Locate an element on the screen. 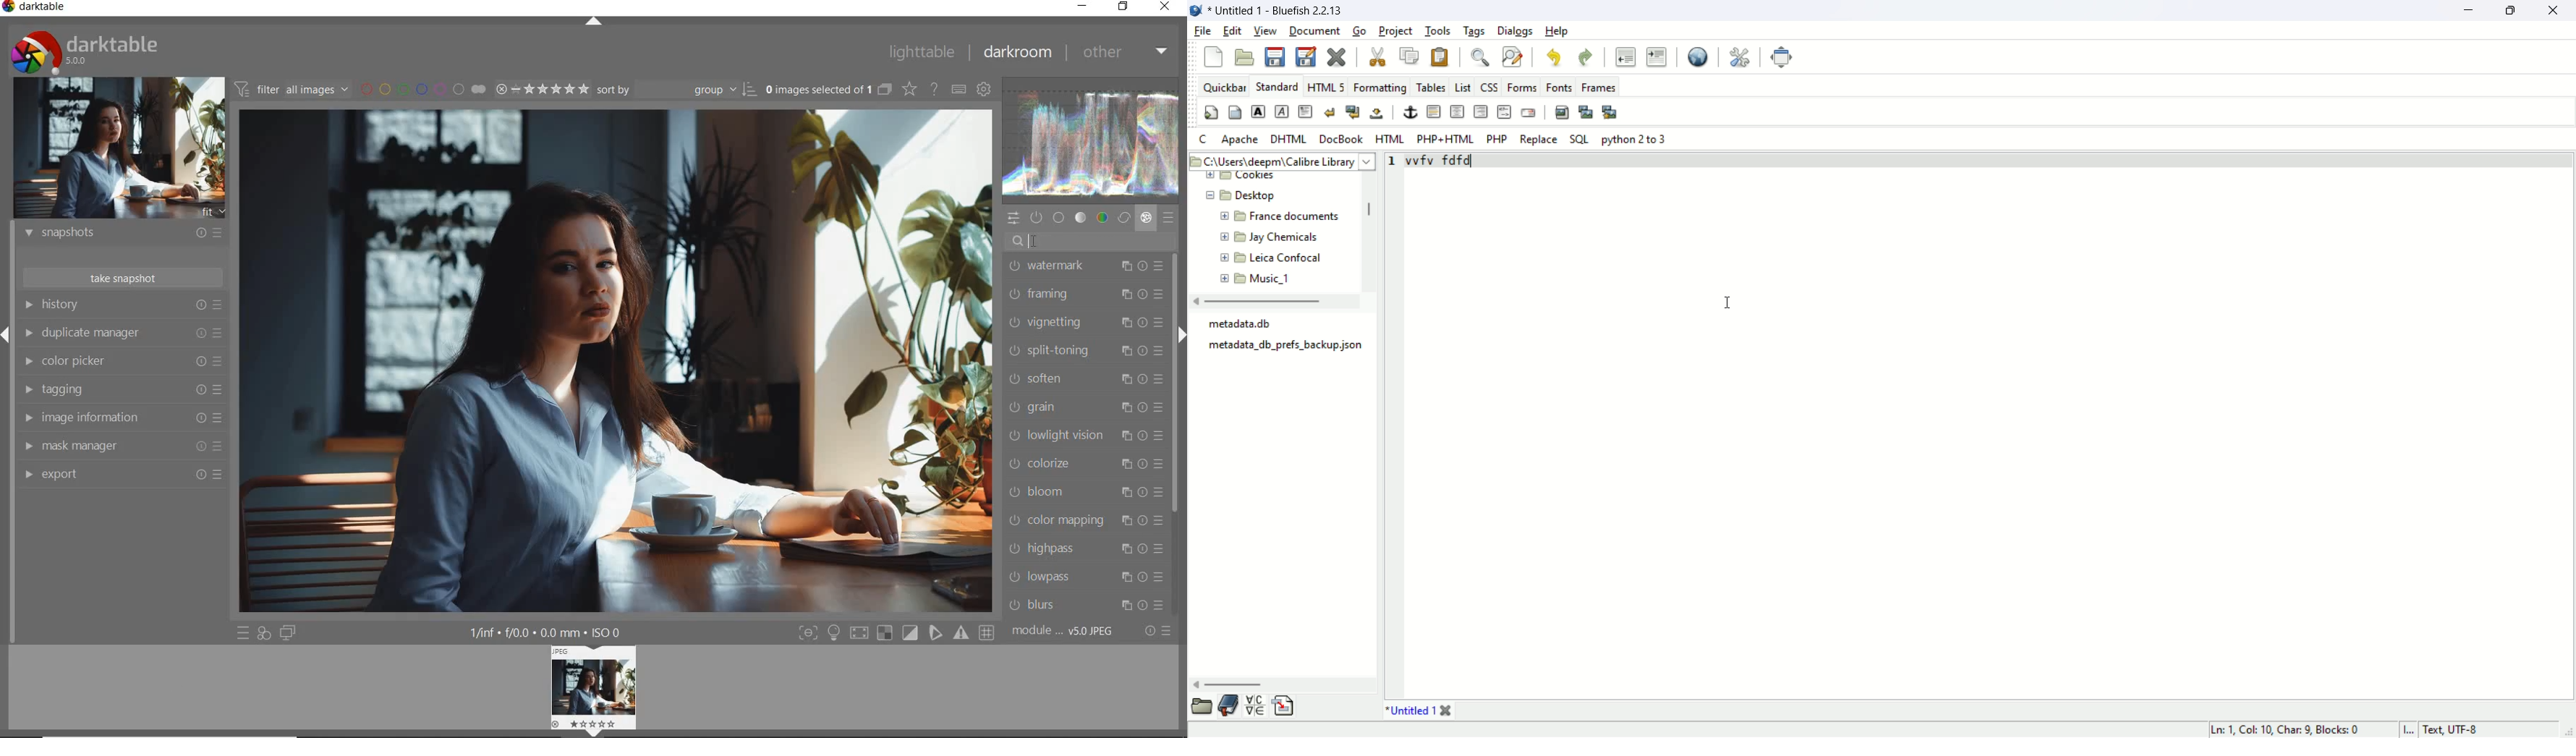  show only active module is located at coordinates (1038, 217).